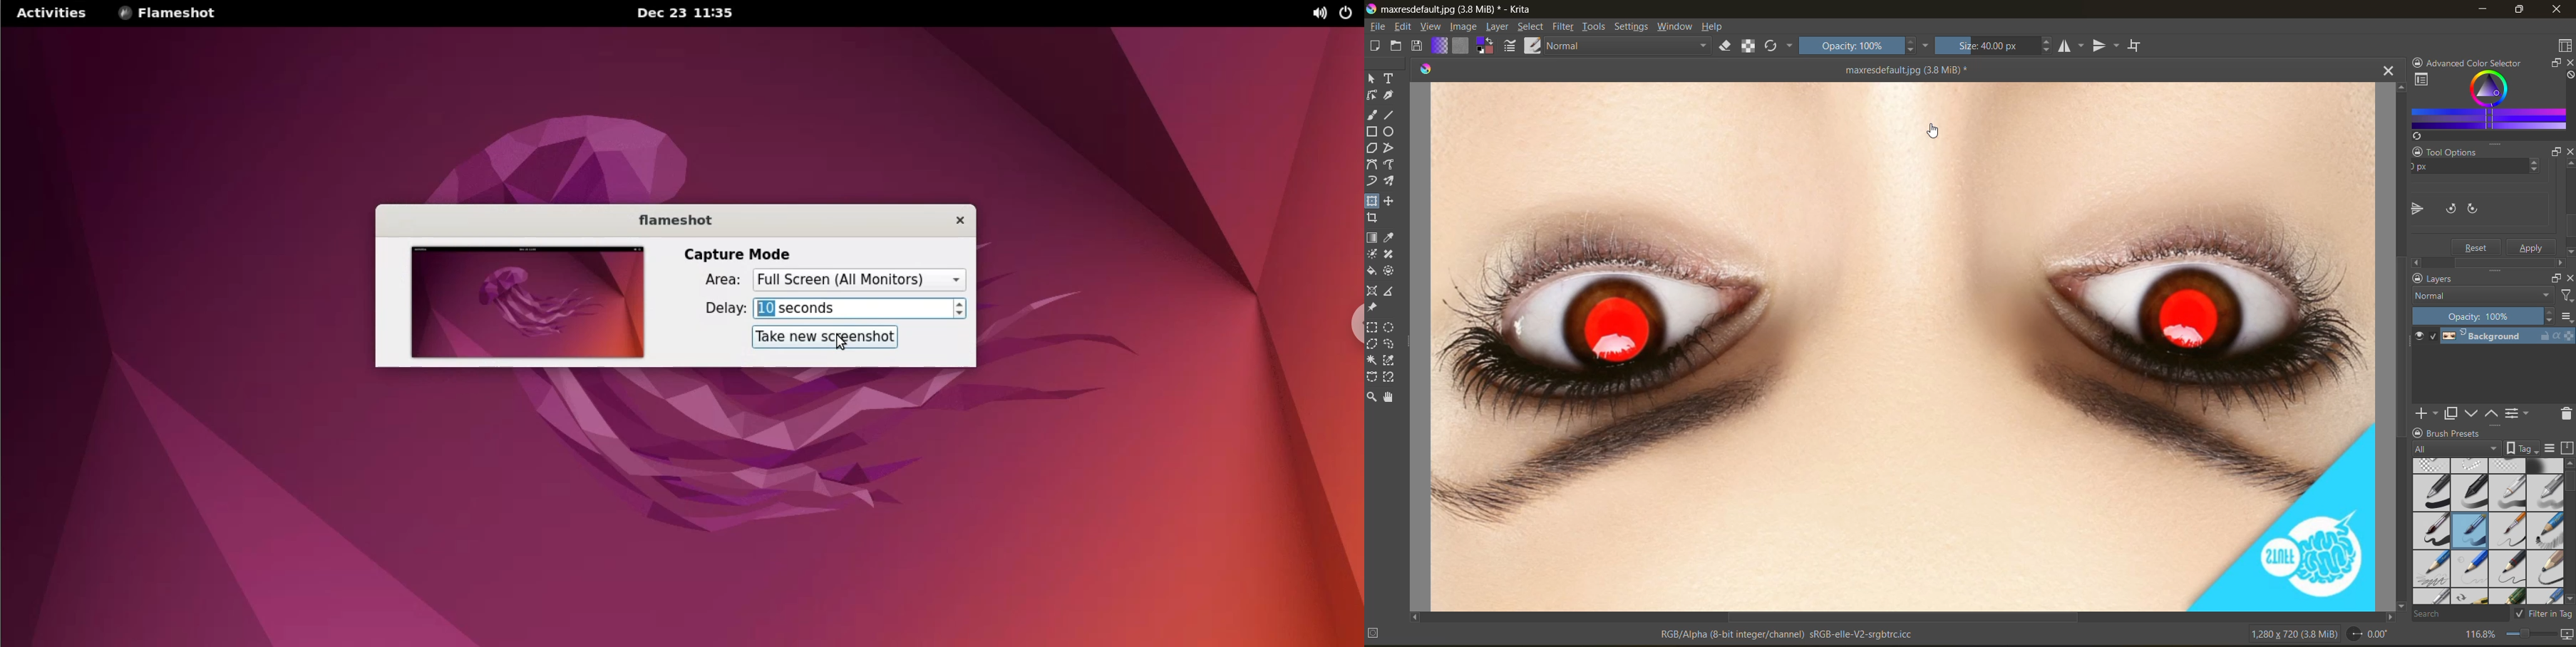  Describe the element at coordinates (1393, 200) in the screenshot. I see `tool` at that location.